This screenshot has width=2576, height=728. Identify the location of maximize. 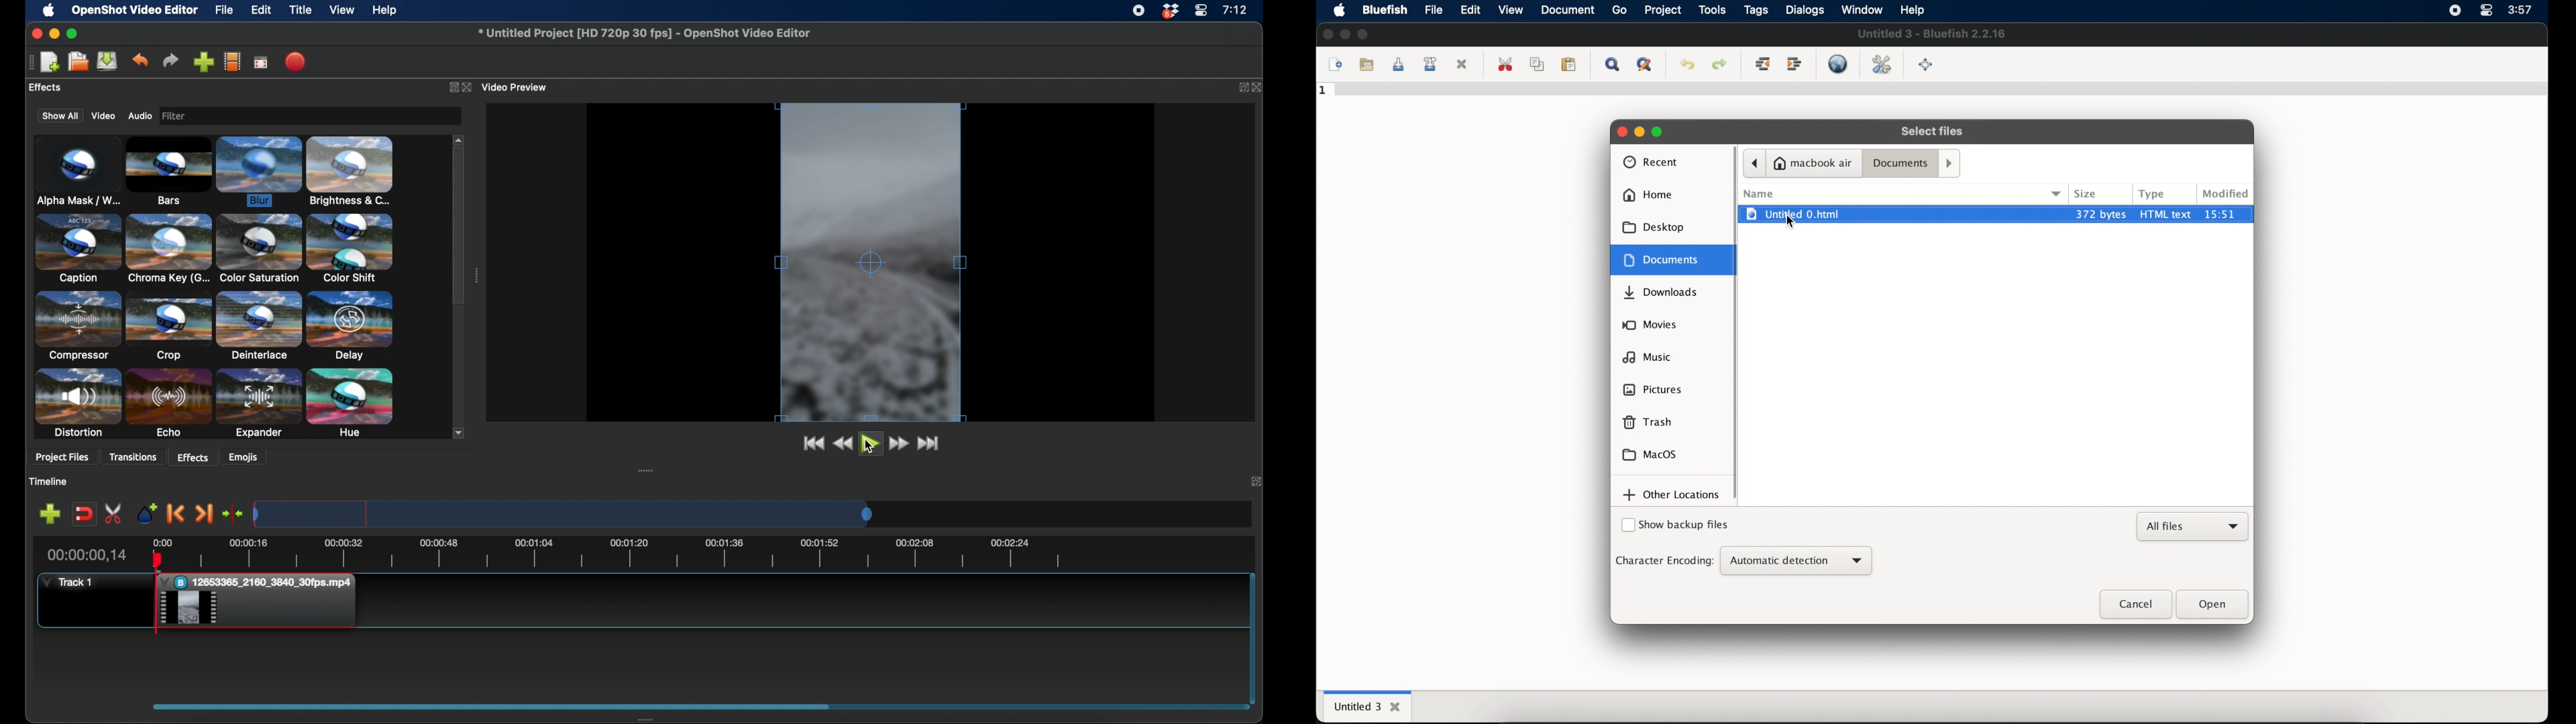
(1659, 131).